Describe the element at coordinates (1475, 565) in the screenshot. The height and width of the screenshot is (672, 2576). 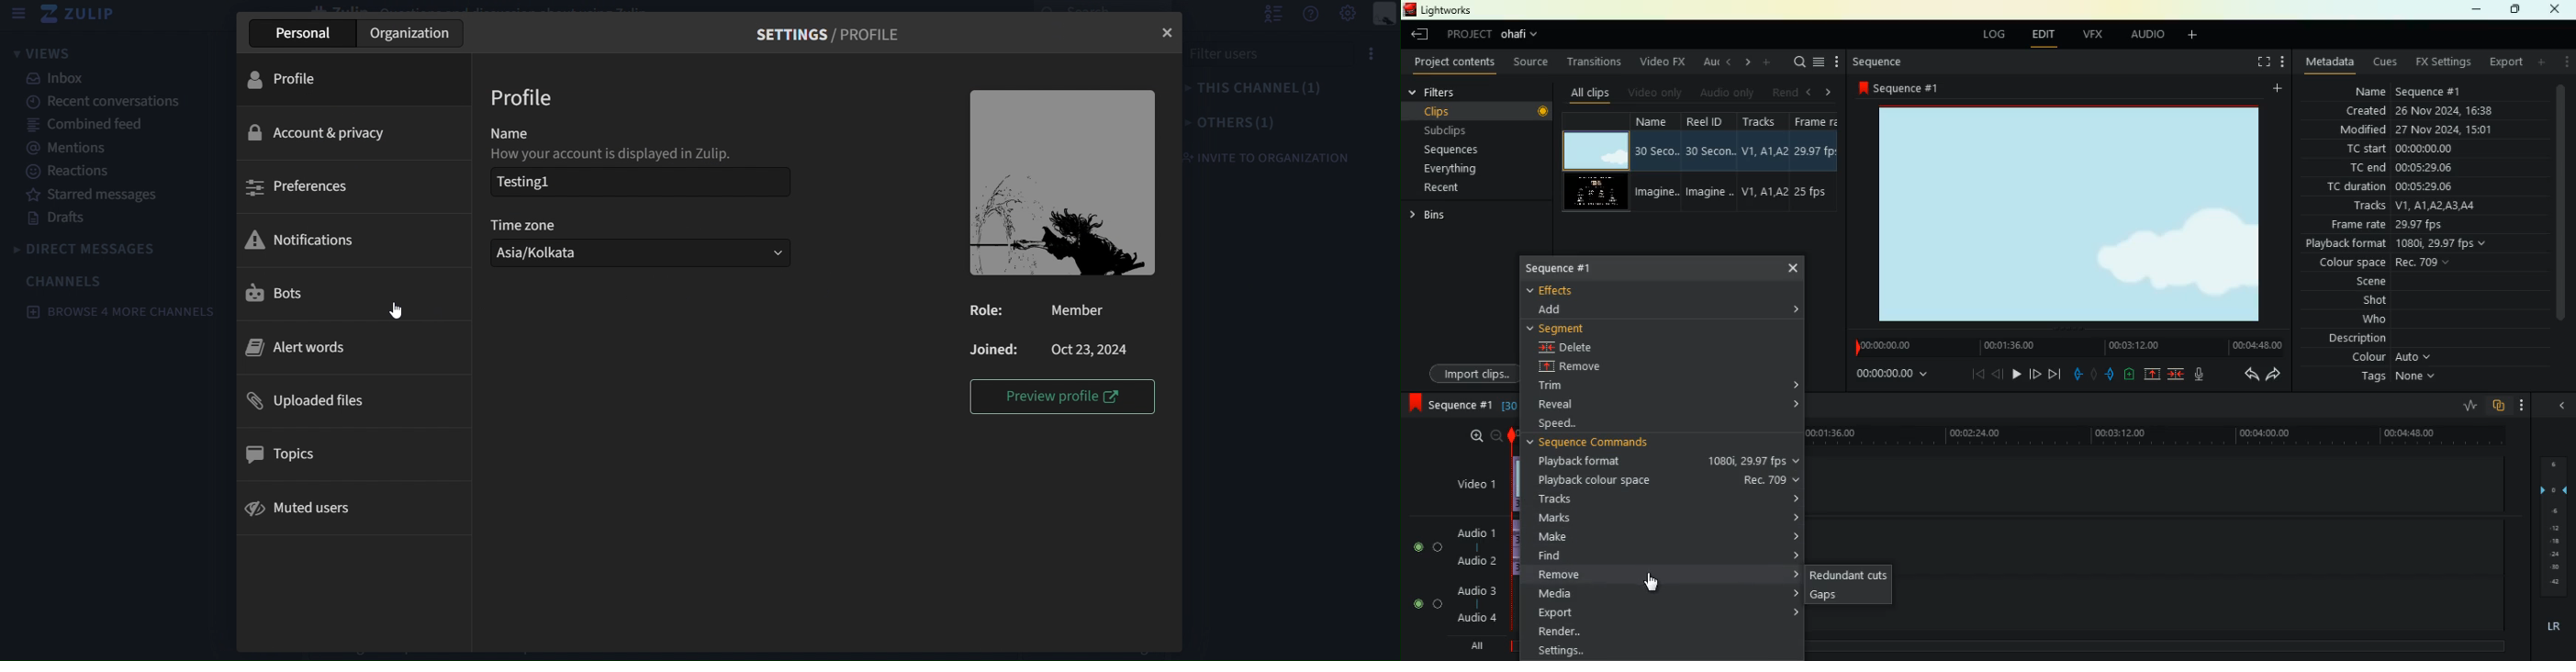
I see `audio 2` at that location.